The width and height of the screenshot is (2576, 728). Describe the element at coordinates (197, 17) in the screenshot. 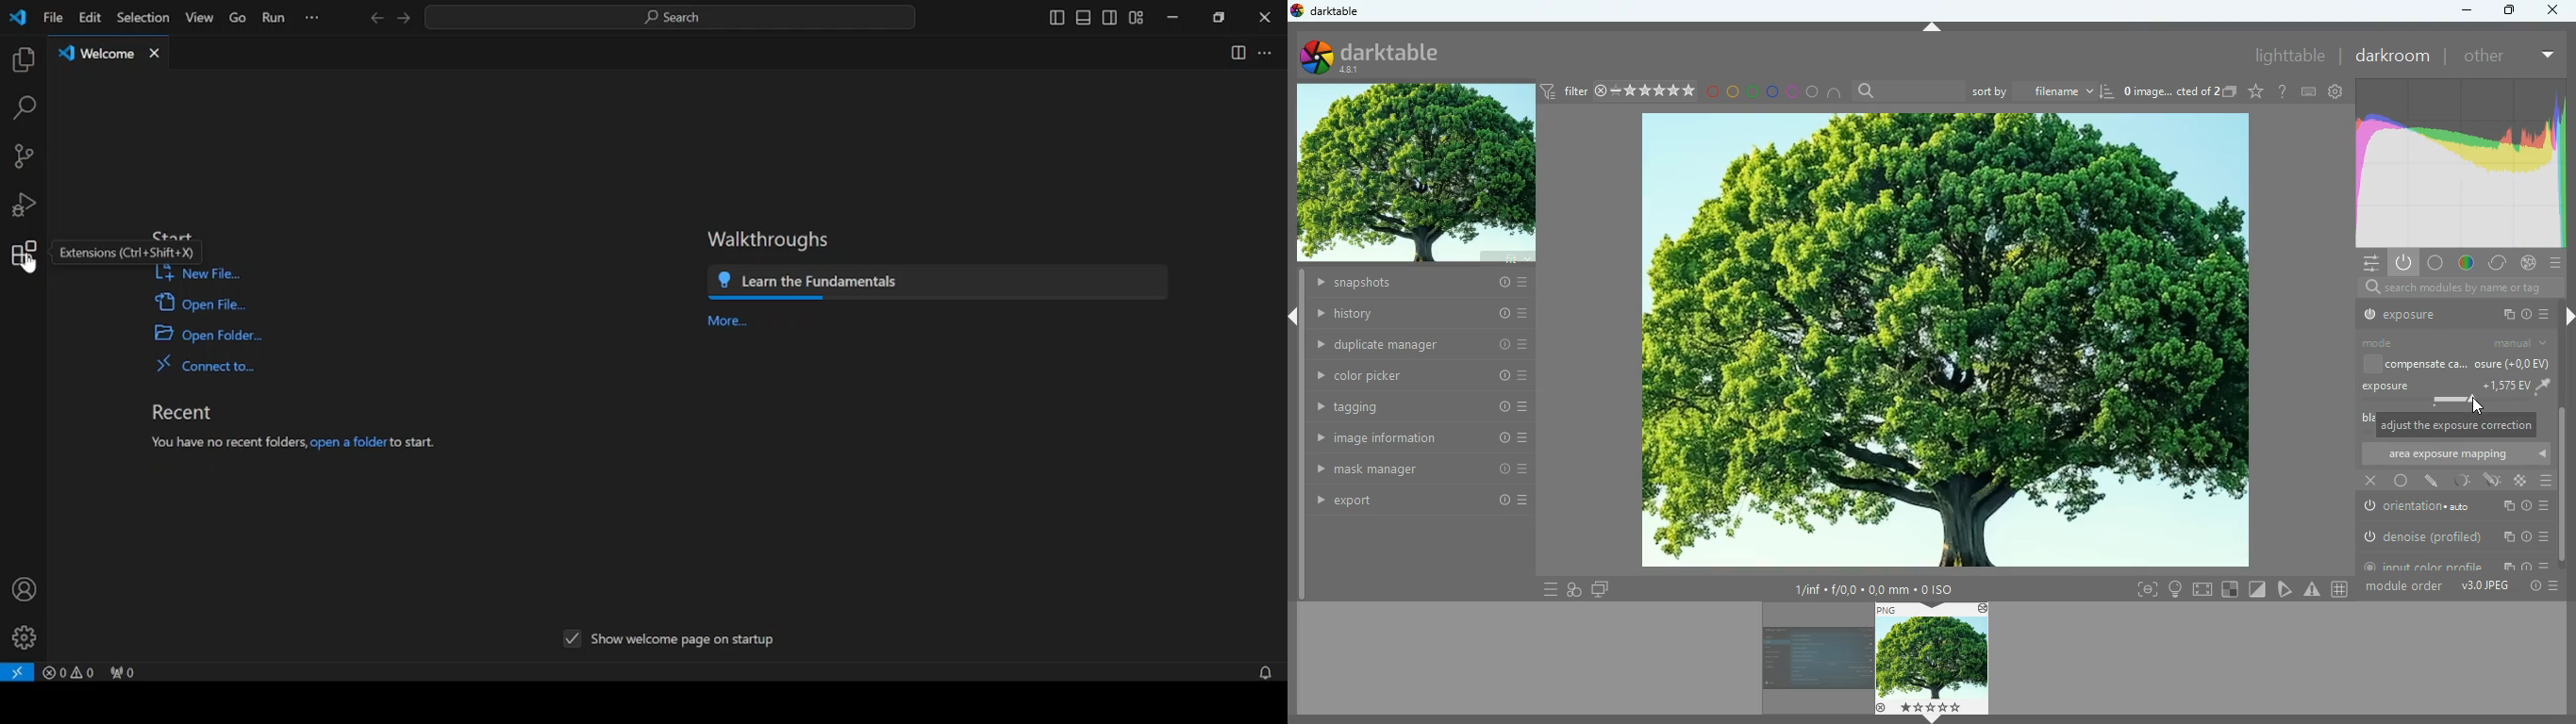

I see `view` at that location.